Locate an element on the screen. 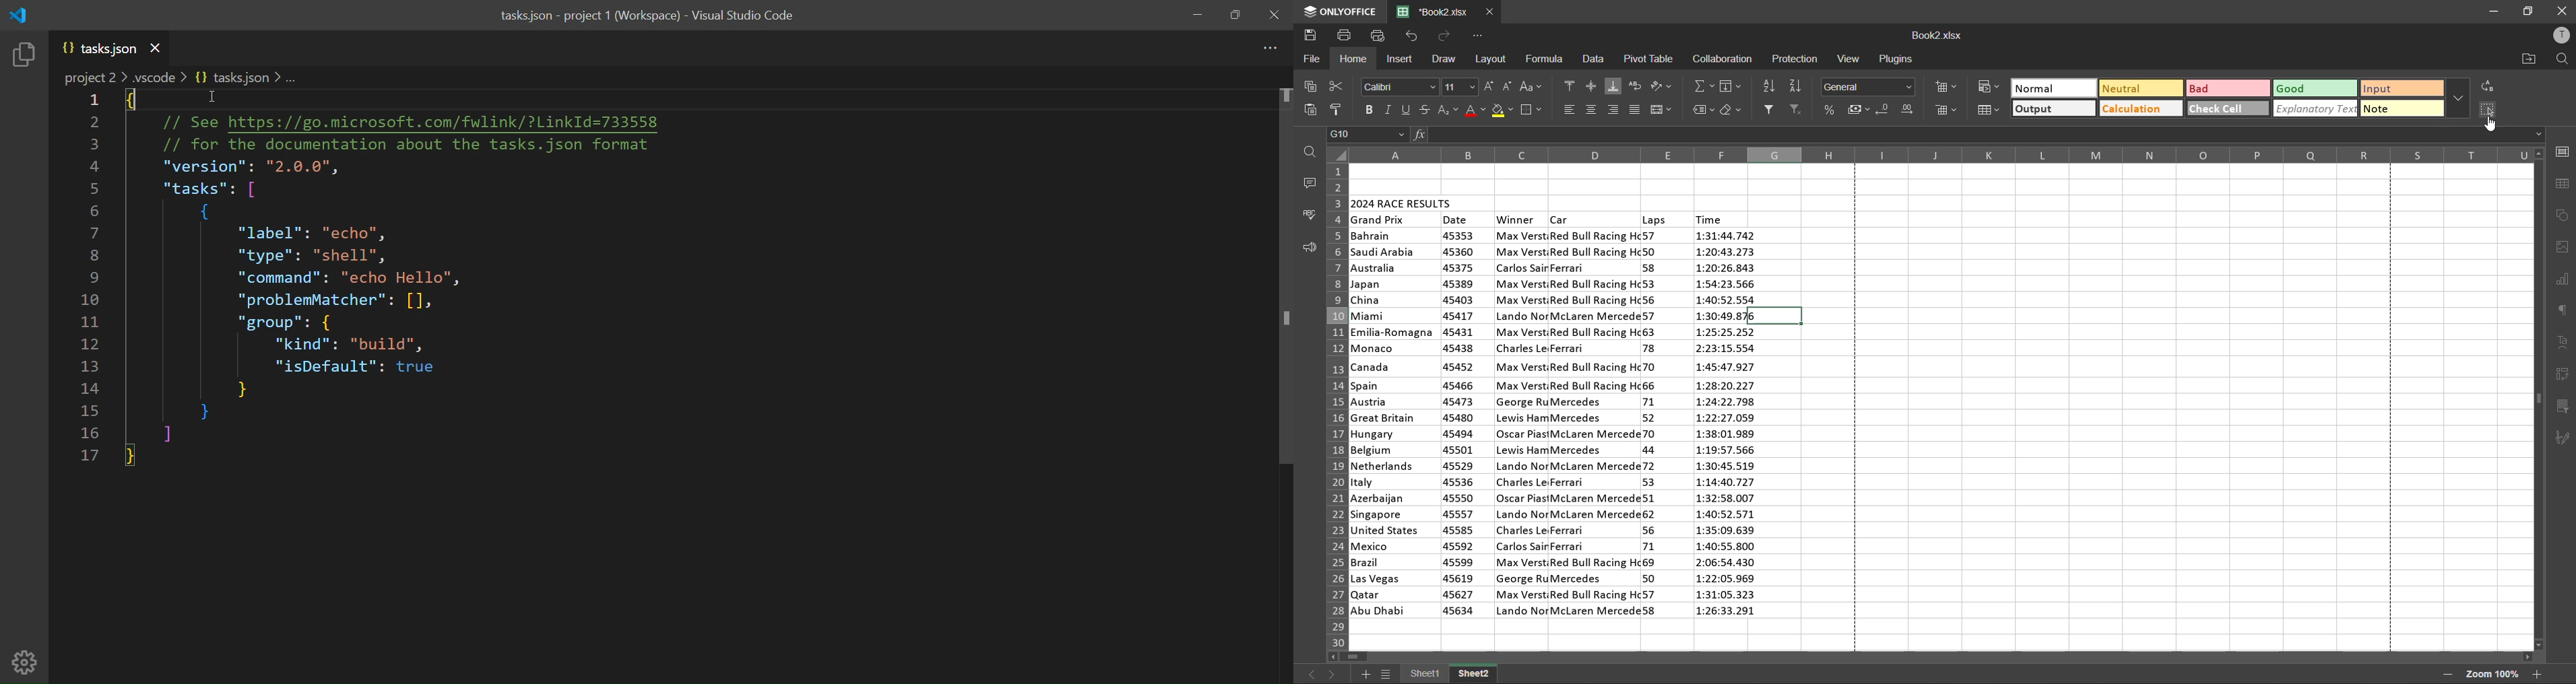 The height and width of the screenshot is (700, 2576). copy style is located at coordinates (1337, 108).